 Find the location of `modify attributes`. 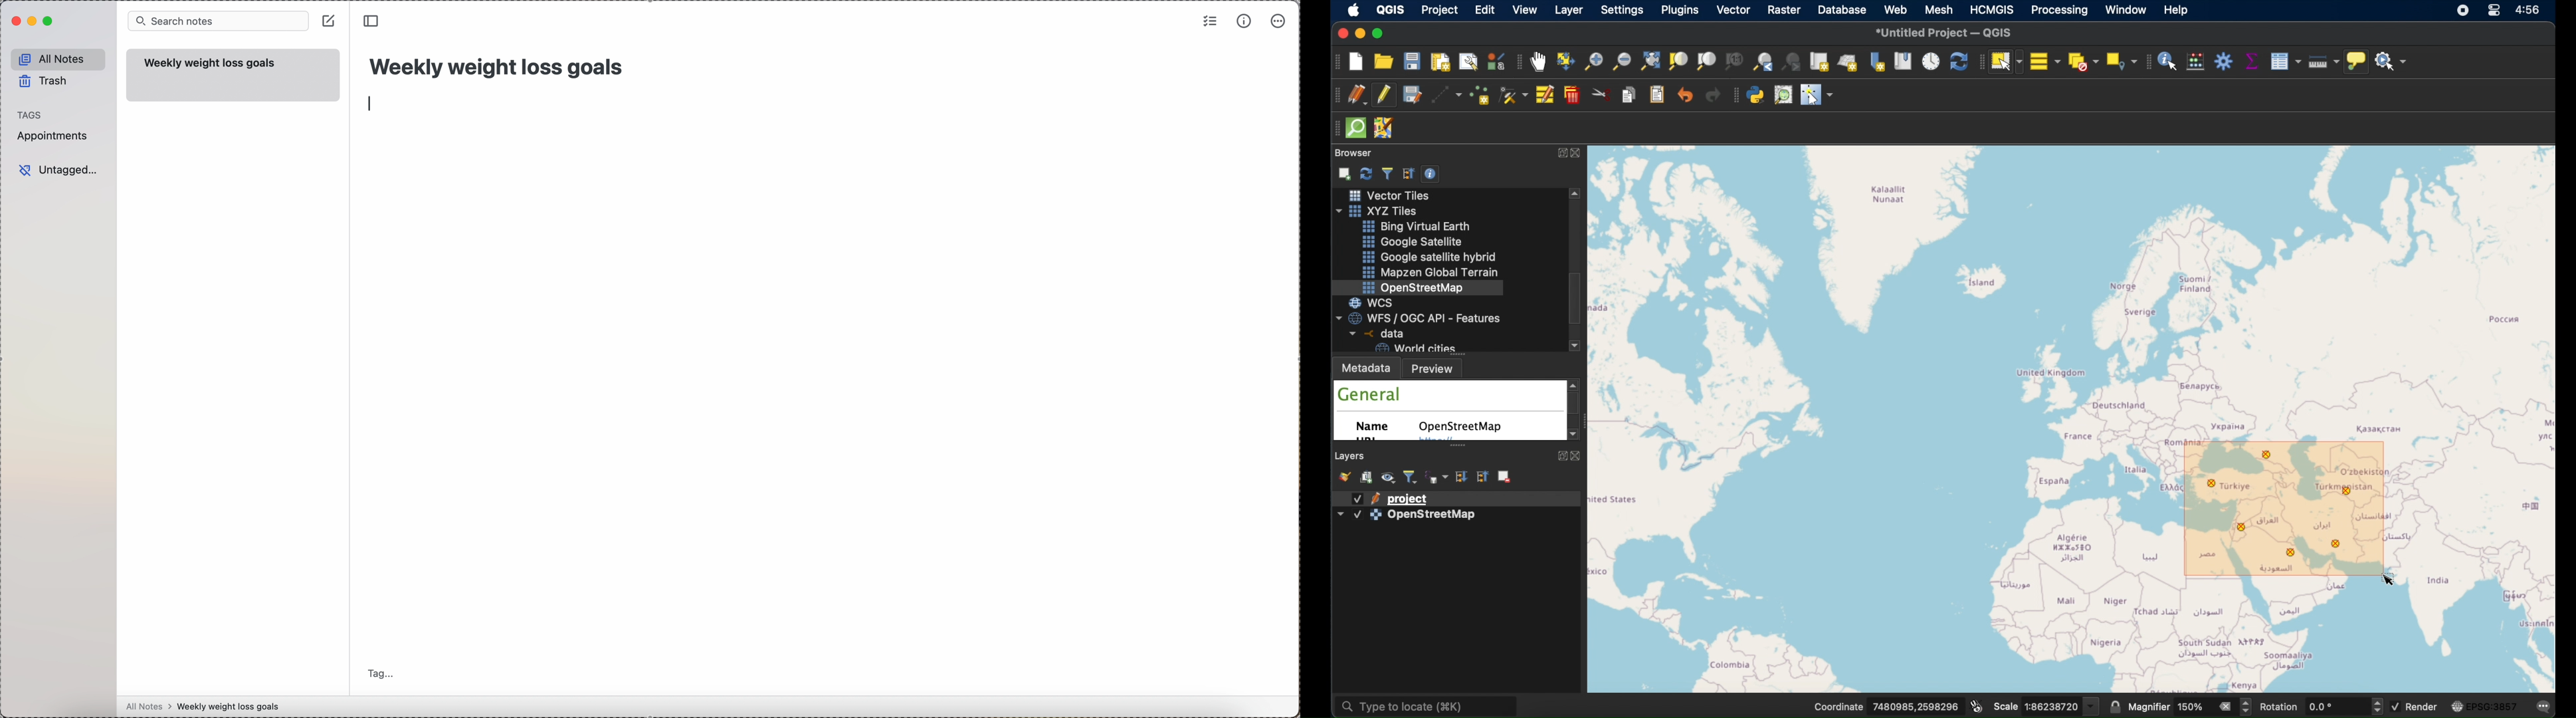

modify attributes is located at coordinates (1546, 96).